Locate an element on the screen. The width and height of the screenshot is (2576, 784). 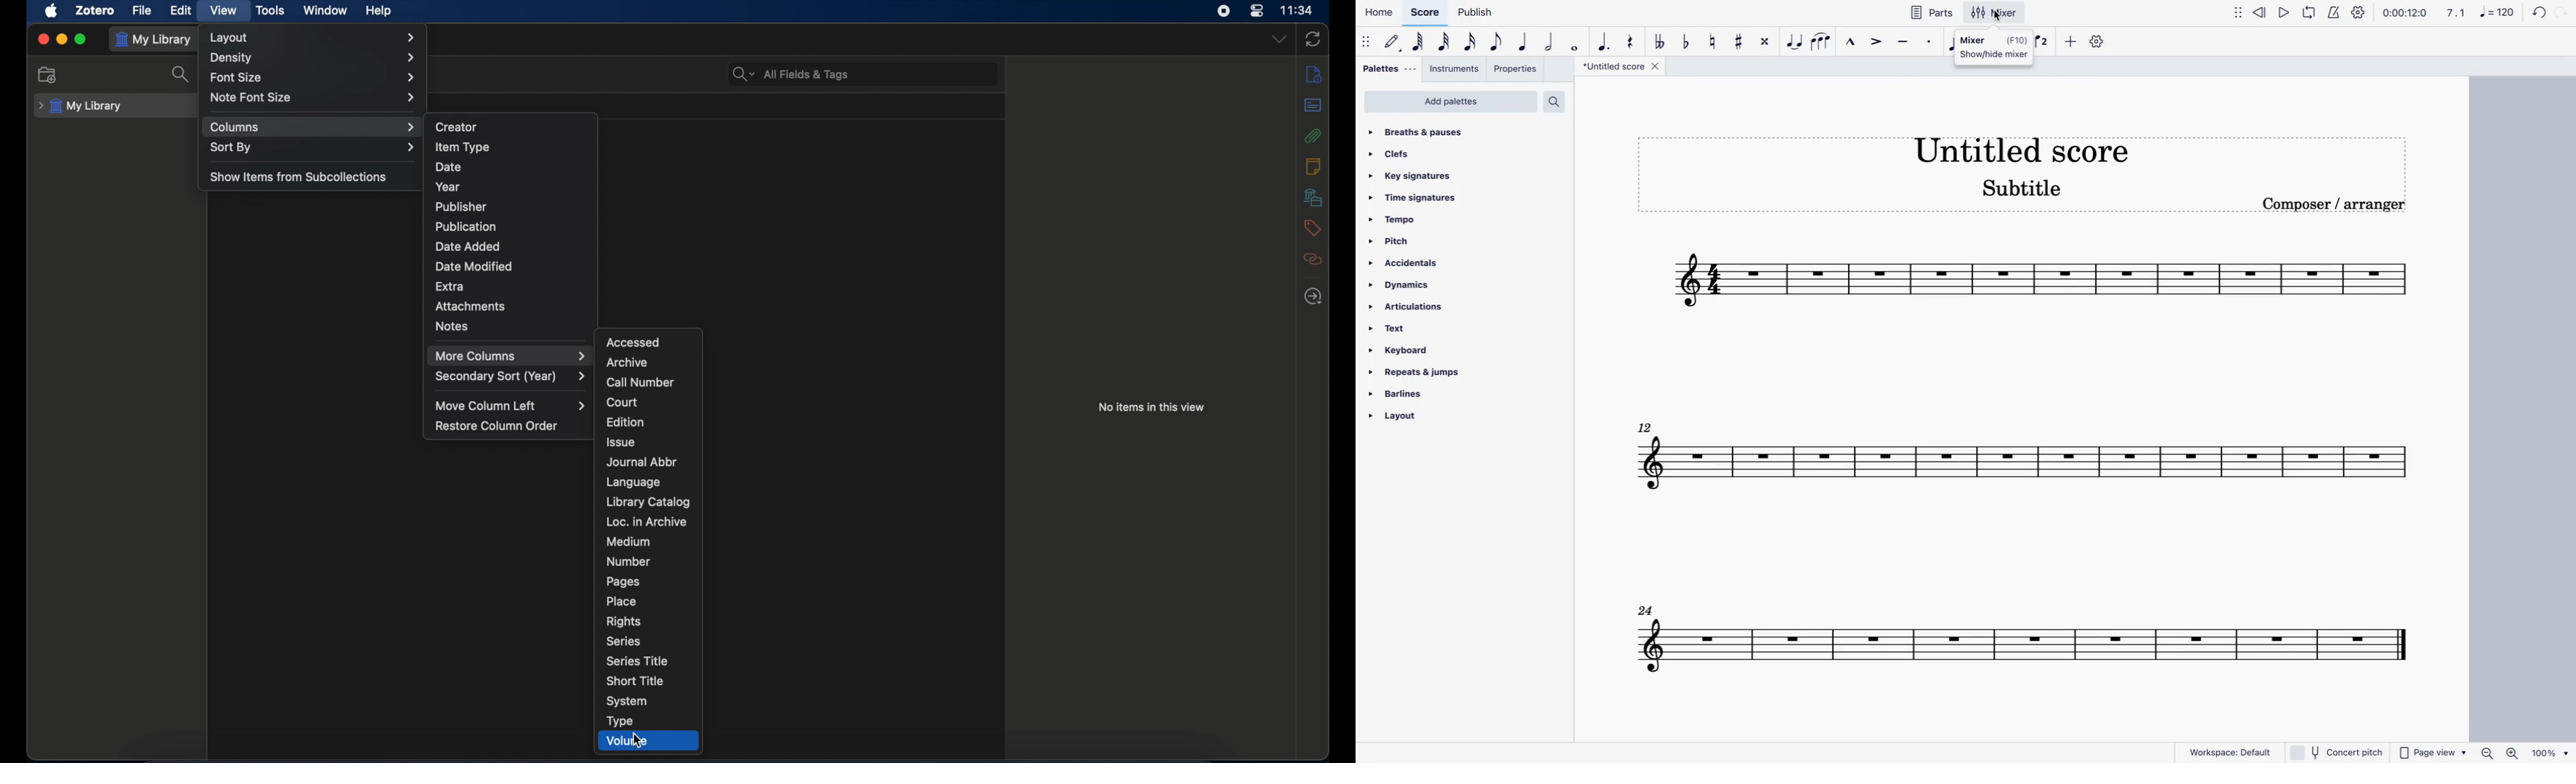
call number is located at coordinates (641, 382).